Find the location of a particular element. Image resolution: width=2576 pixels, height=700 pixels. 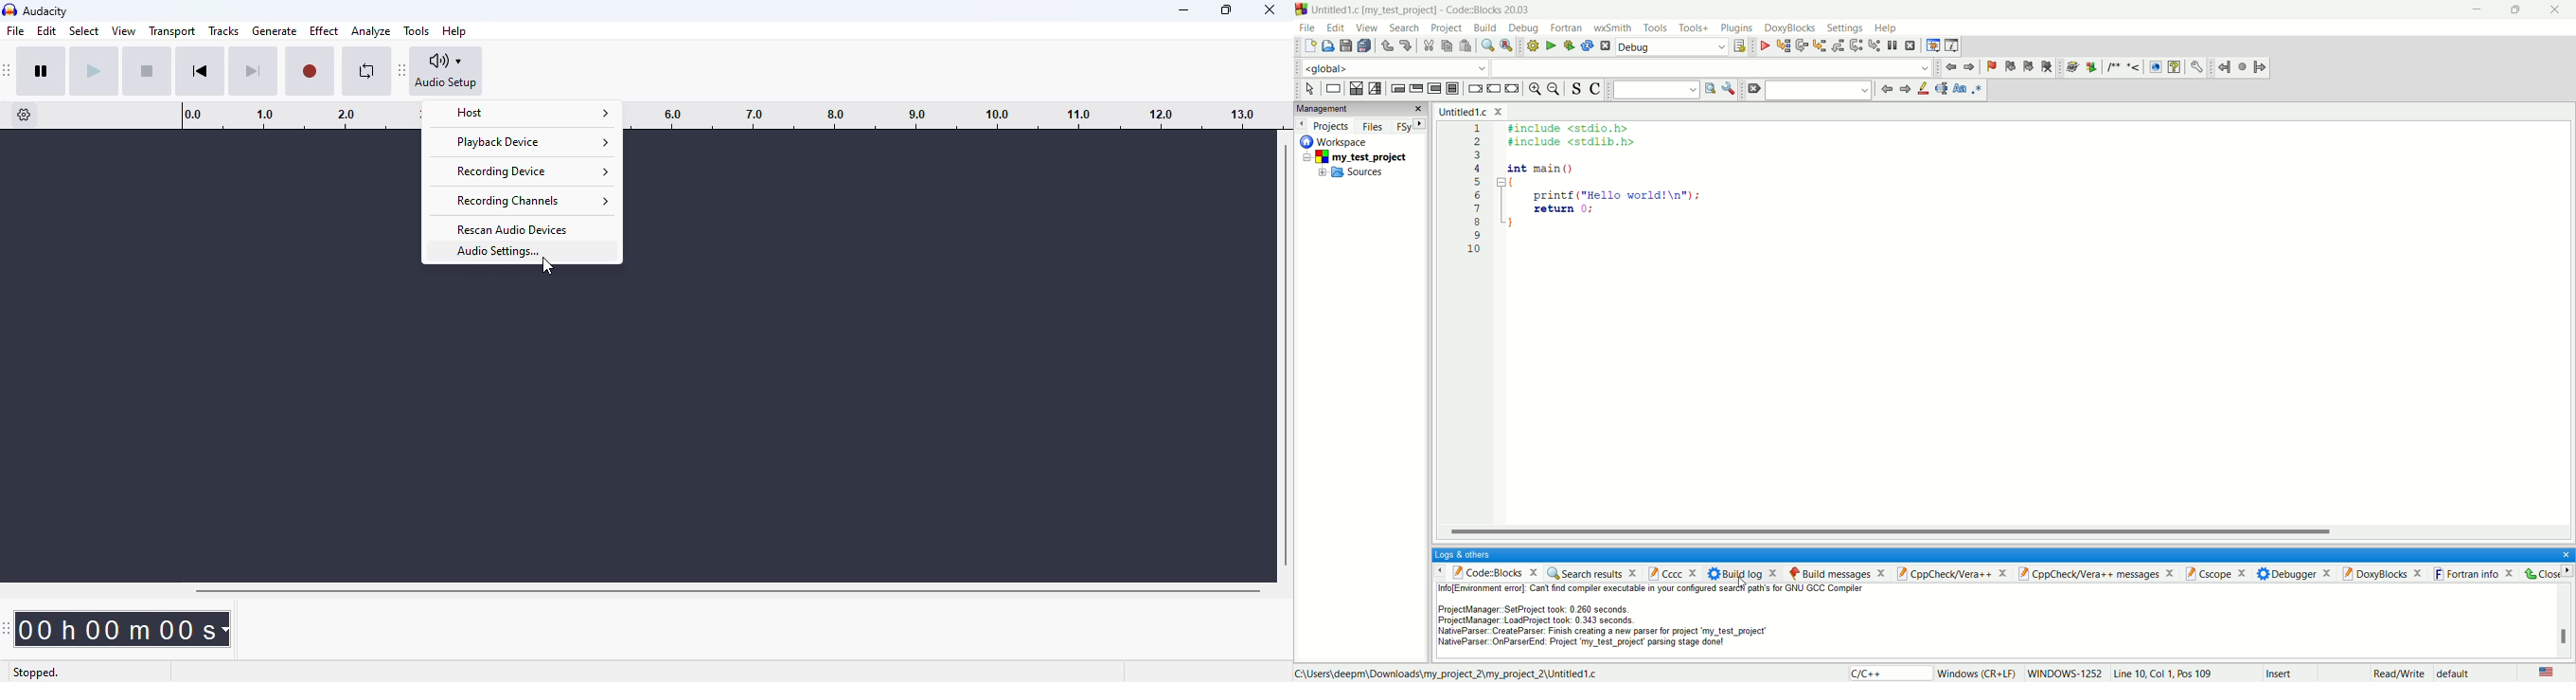

jump forward is located at coordinates (1970, 66).